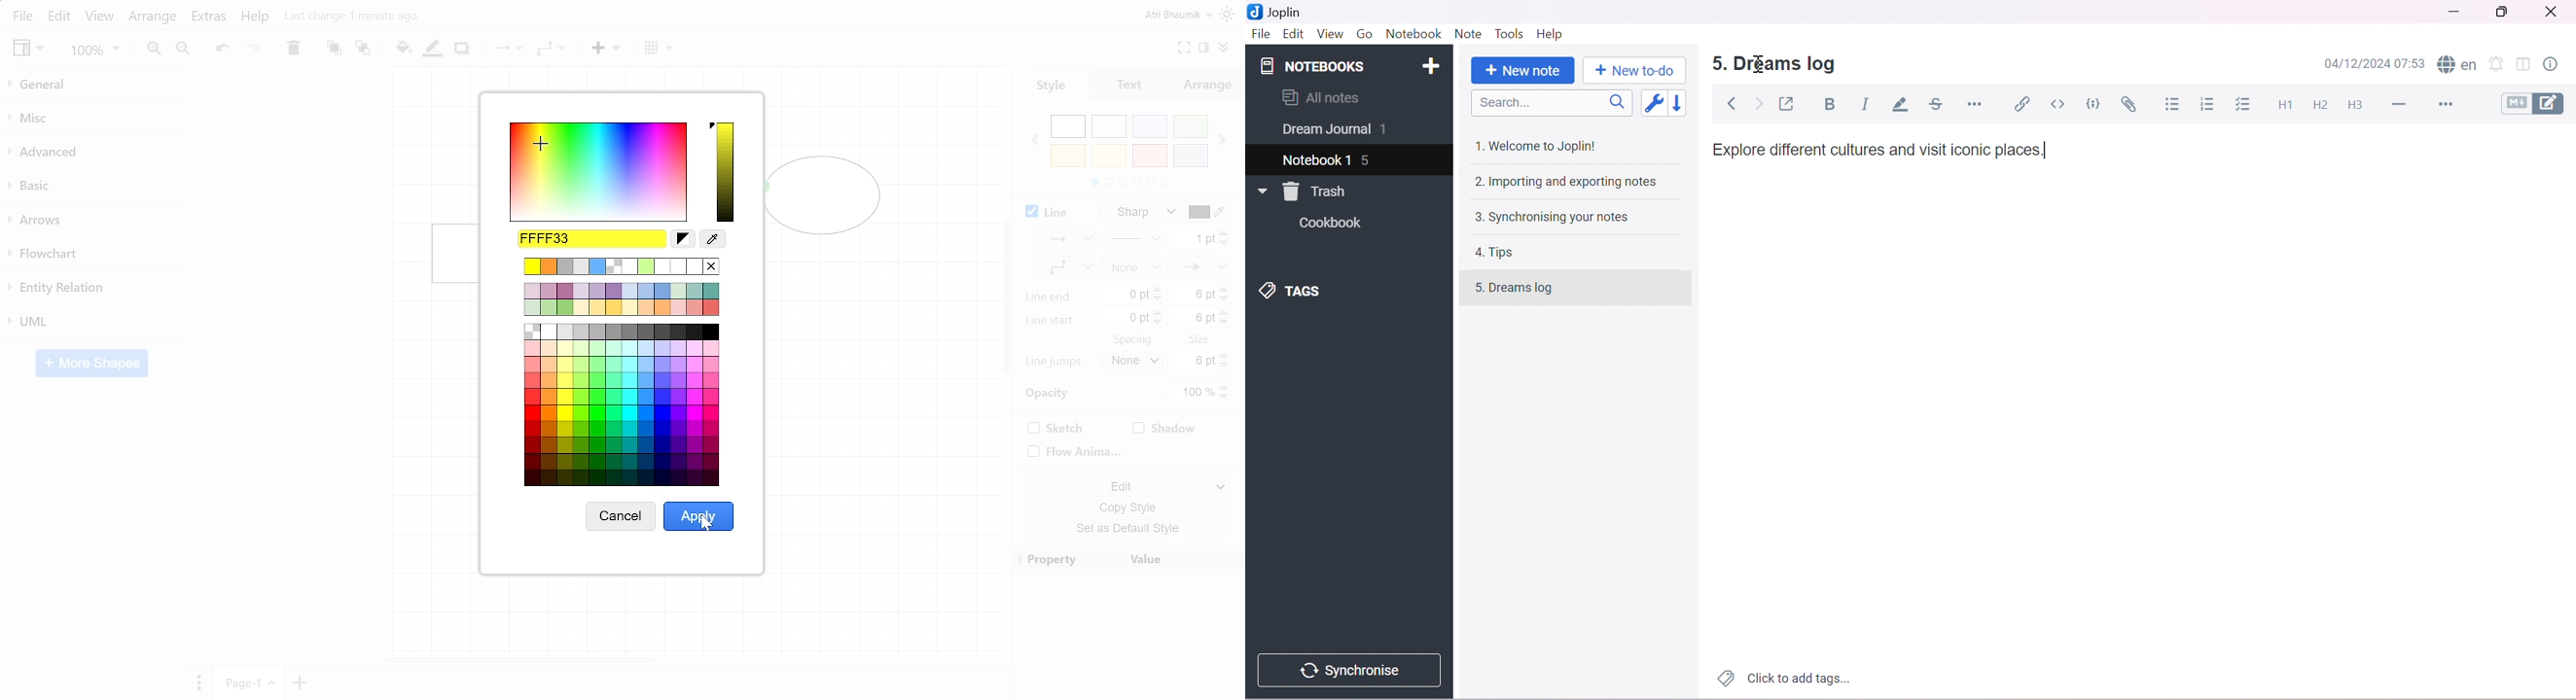  I want to click on NOTEBOOKS, so click(1311, 67).